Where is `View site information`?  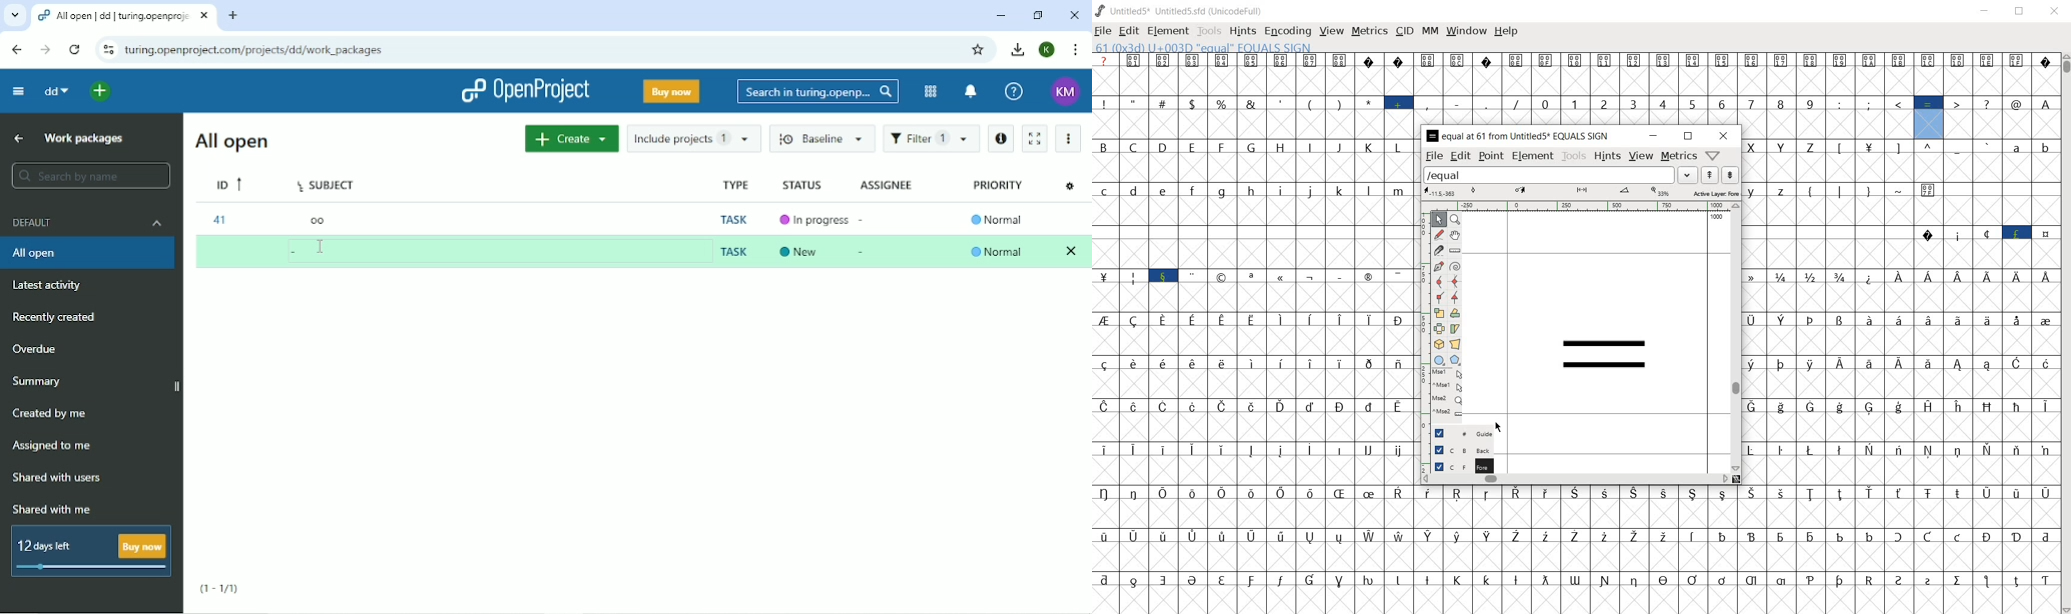 View site information is located at coordinates (108, 51).